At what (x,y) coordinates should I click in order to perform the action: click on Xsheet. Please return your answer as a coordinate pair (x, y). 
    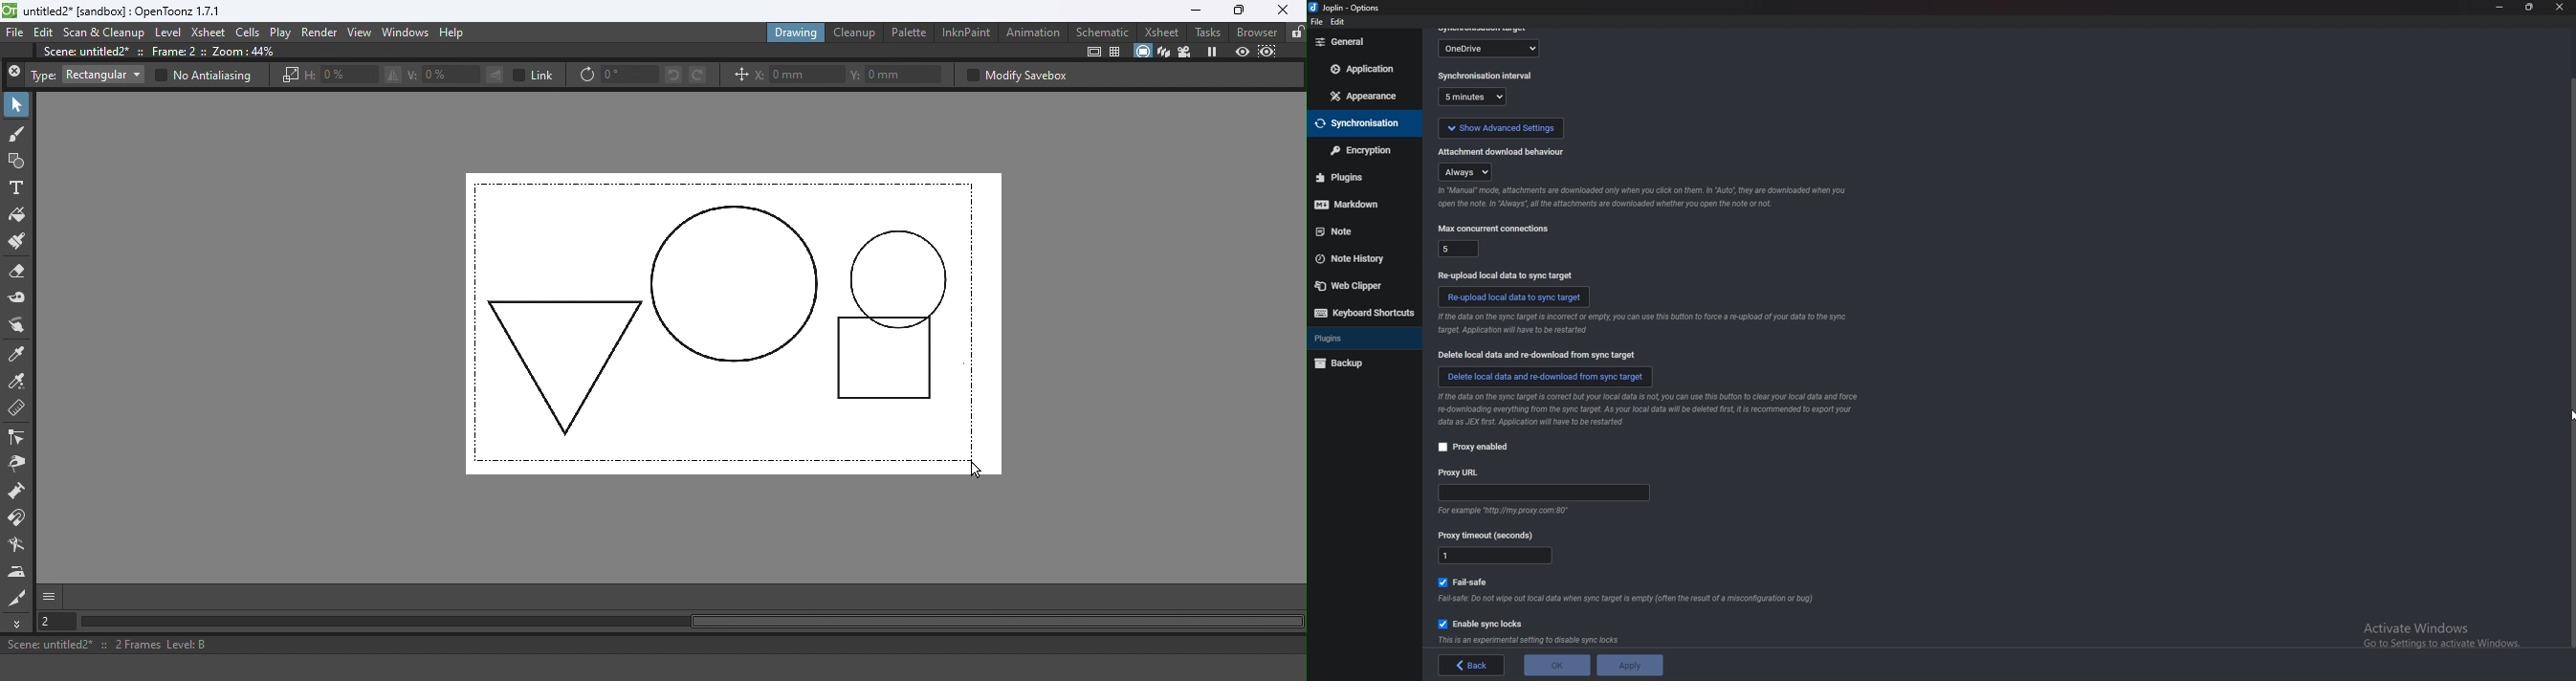
    Looking at the image, I should click on (1160, 32).